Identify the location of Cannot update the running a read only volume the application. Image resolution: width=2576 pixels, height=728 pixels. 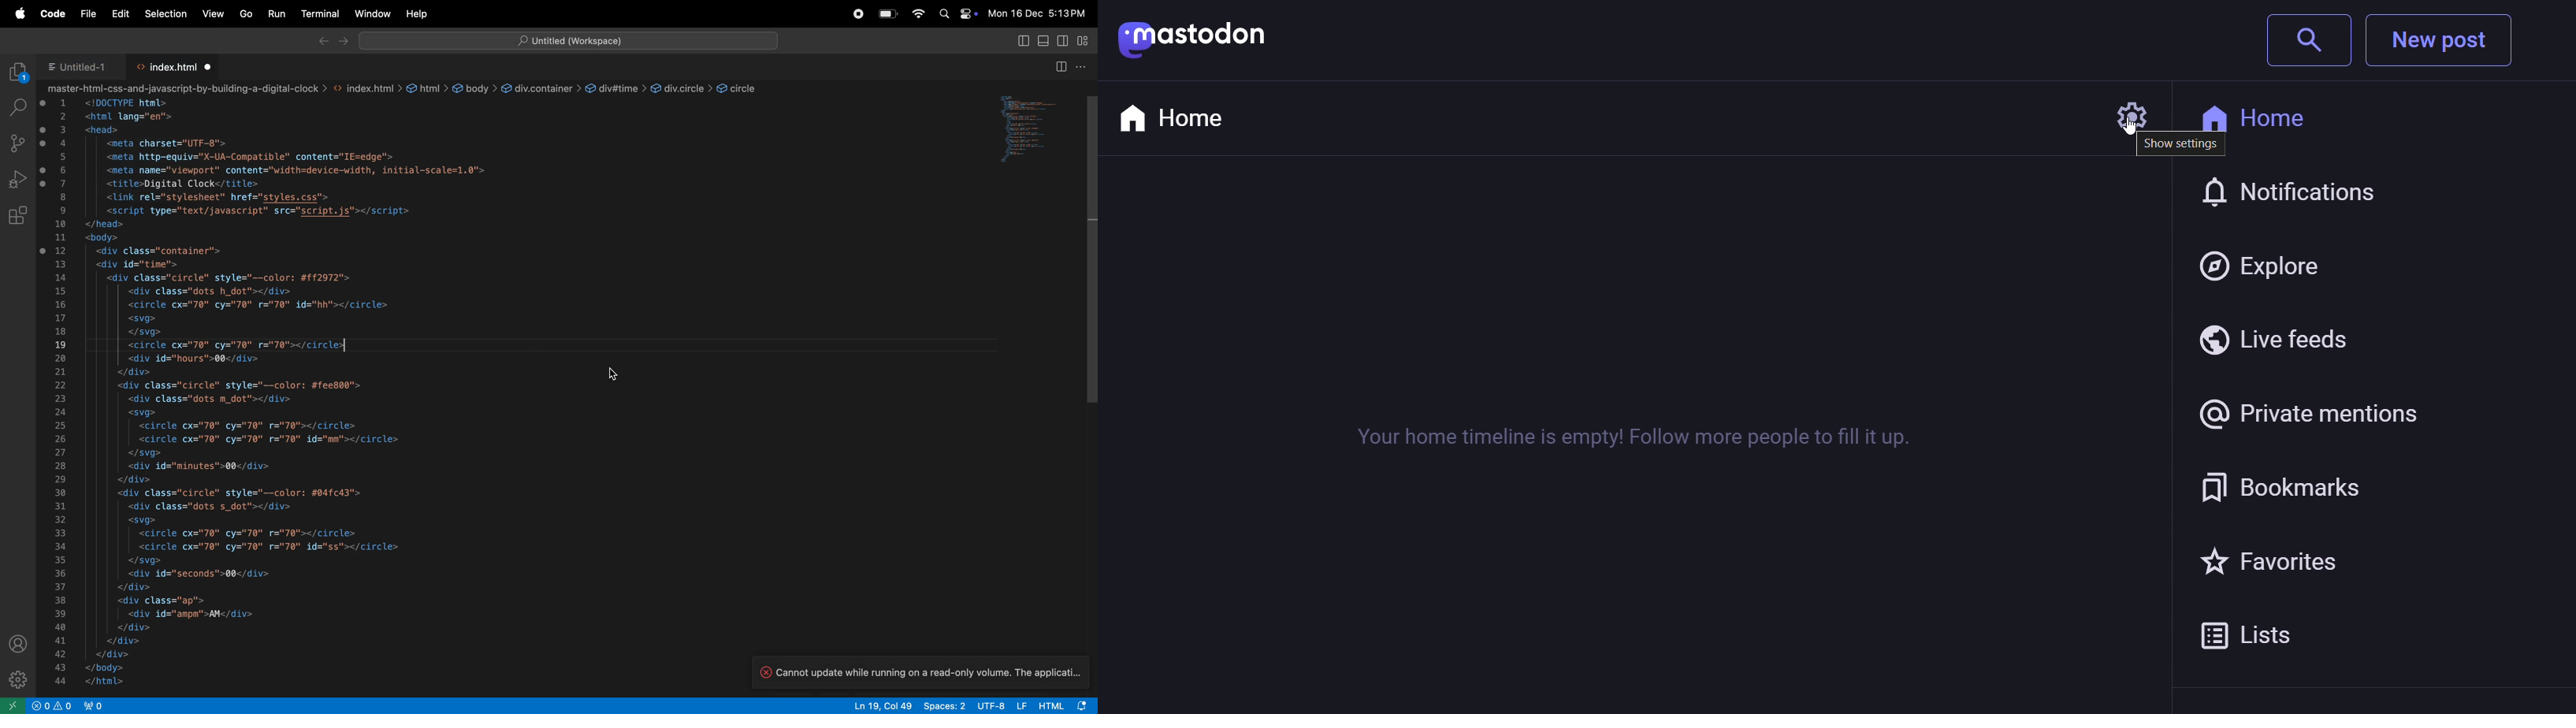
(925, 671).